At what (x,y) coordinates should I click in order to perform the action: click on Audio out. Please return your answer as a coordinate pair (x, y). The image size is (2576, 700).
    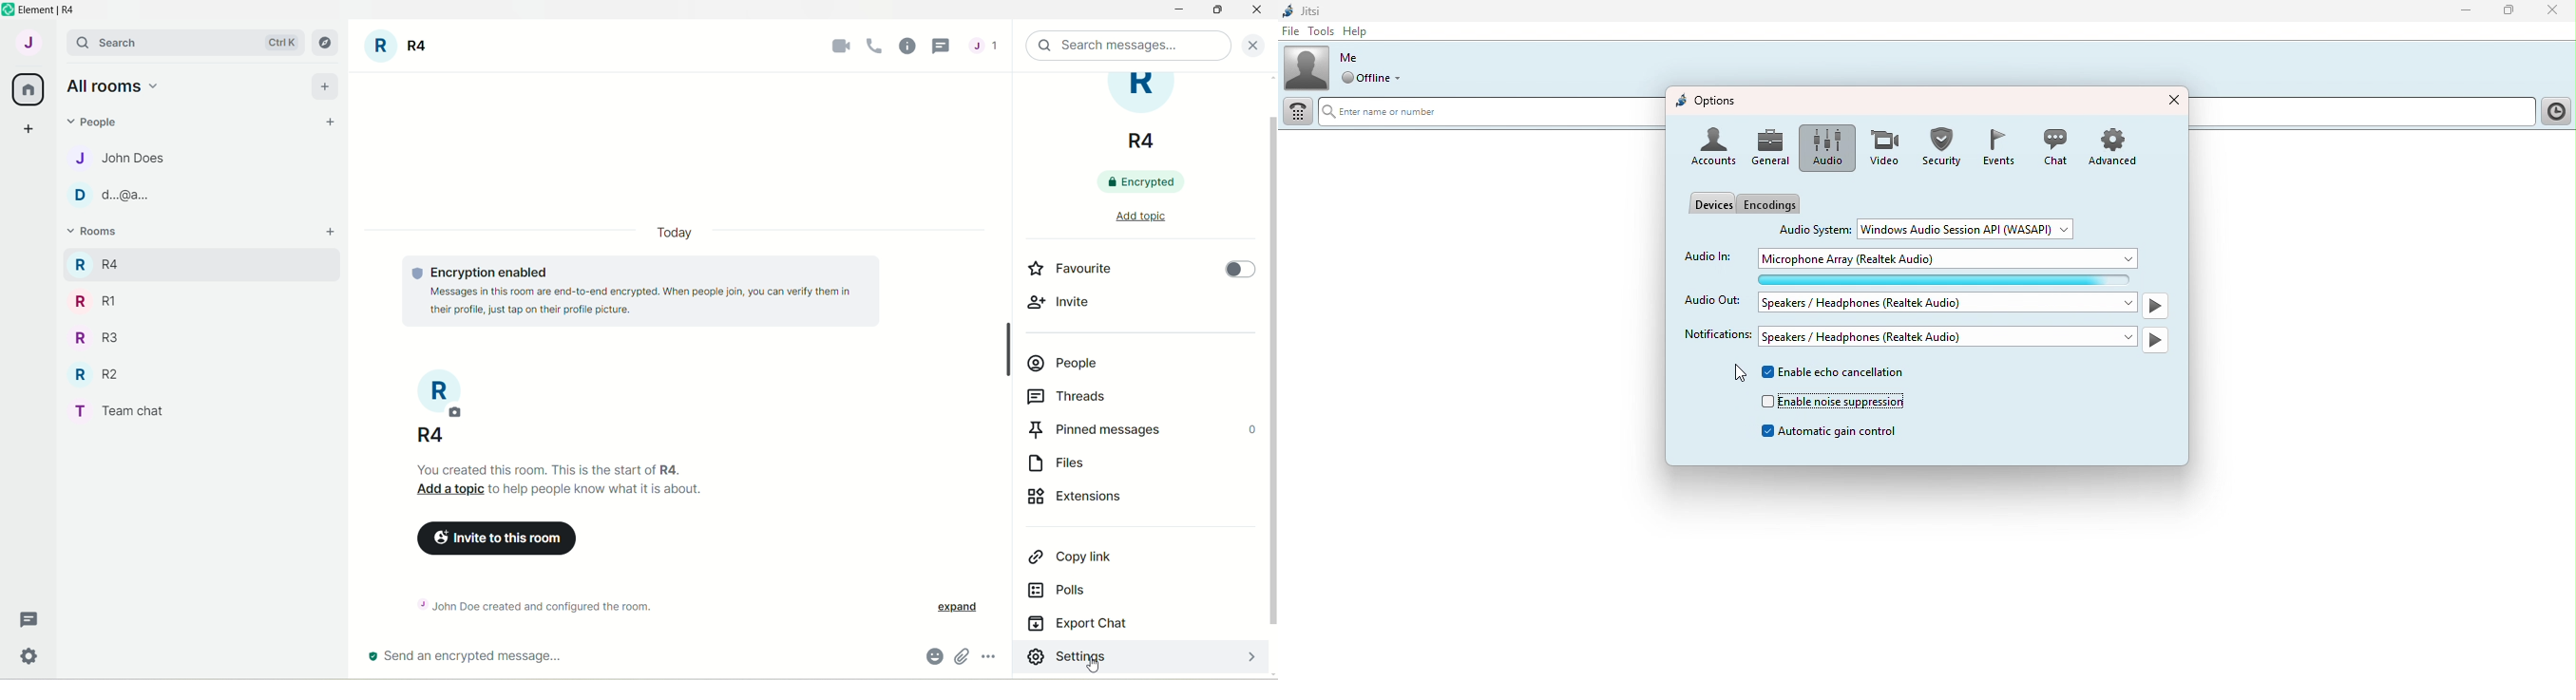
    Looking at the image, I should click on (1713, 302).